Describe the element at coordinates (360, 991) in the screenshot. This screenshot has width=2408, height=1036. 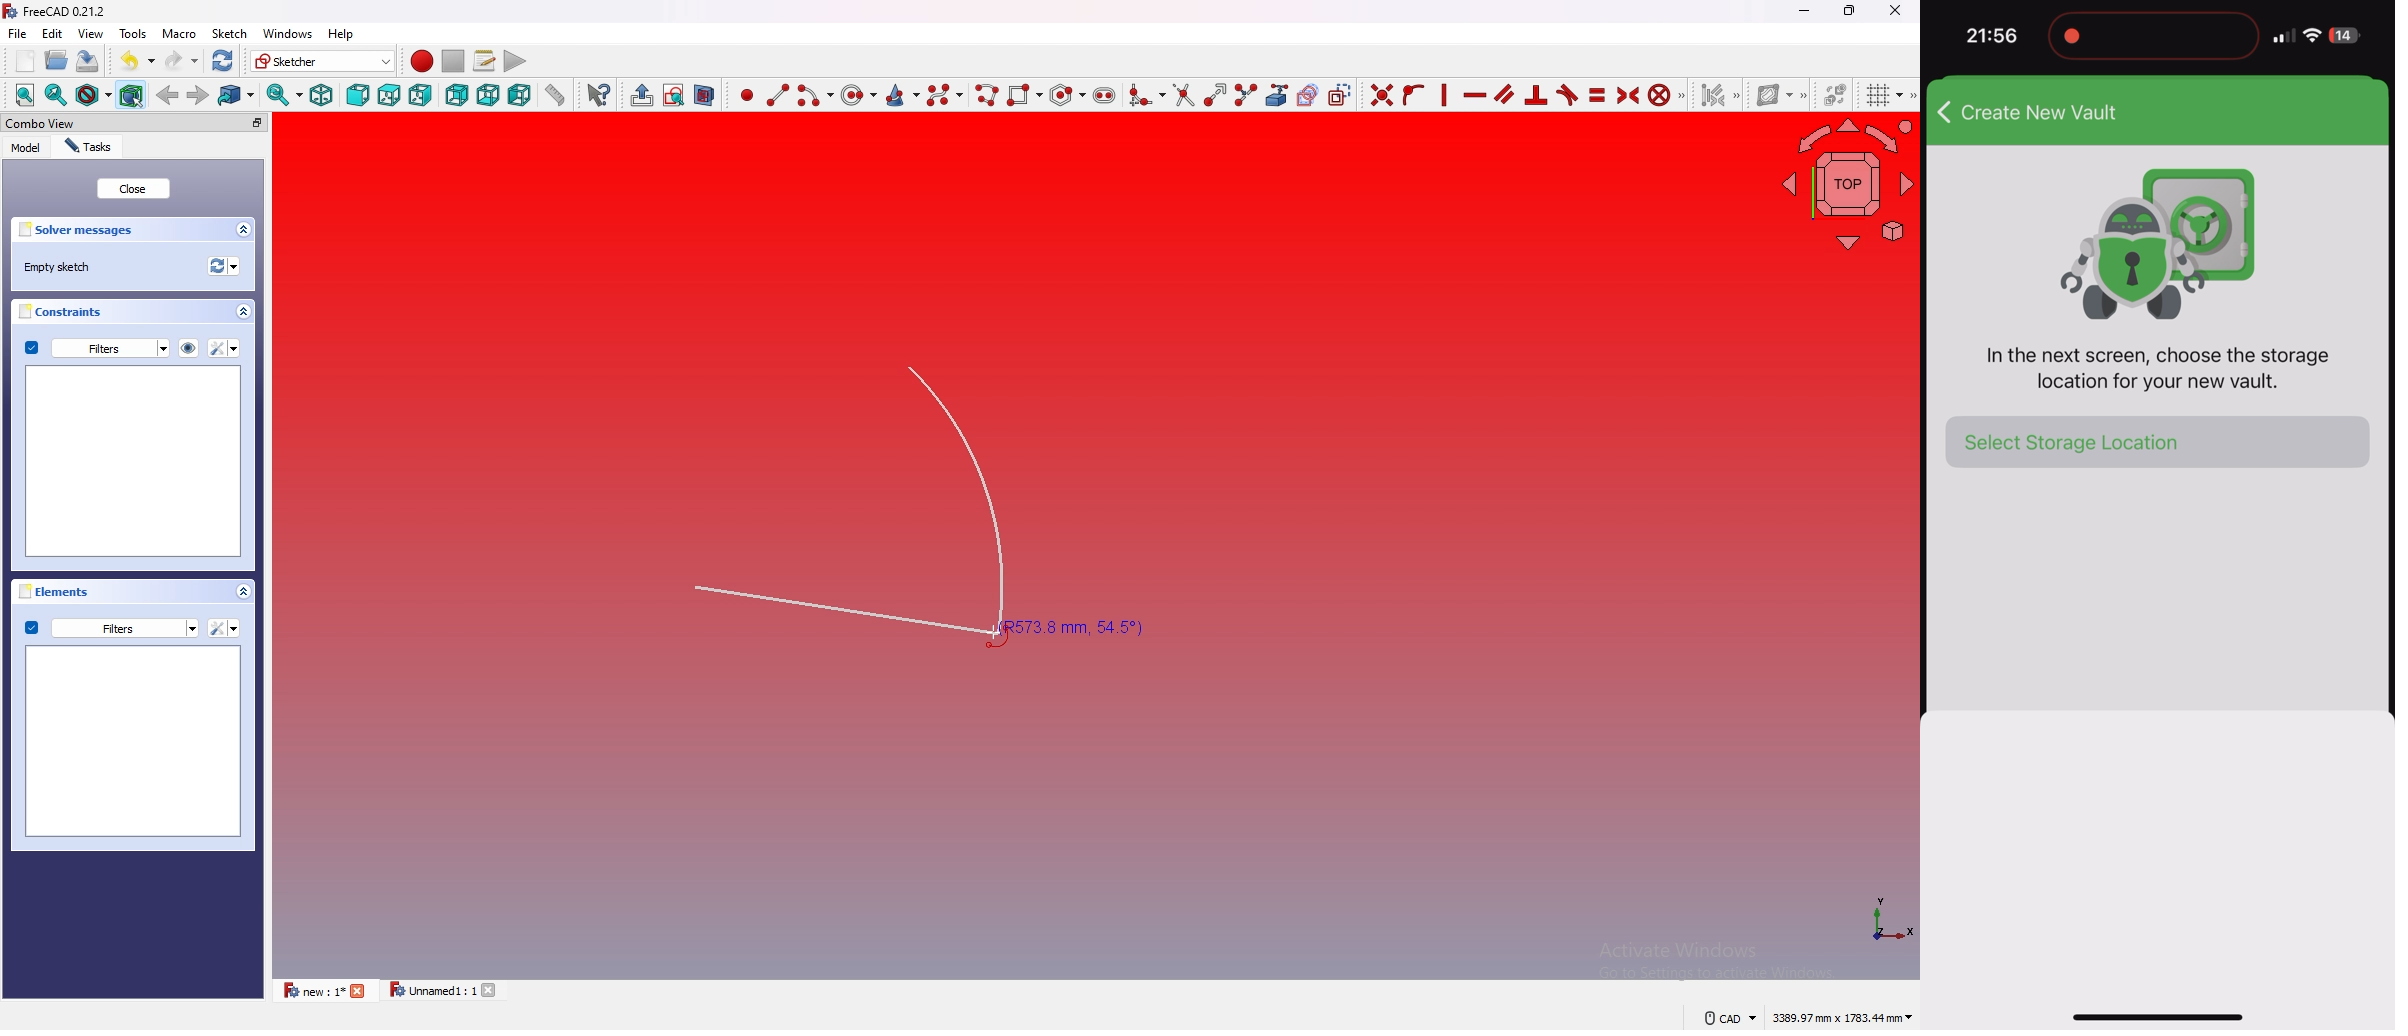
I see `close` at that location.